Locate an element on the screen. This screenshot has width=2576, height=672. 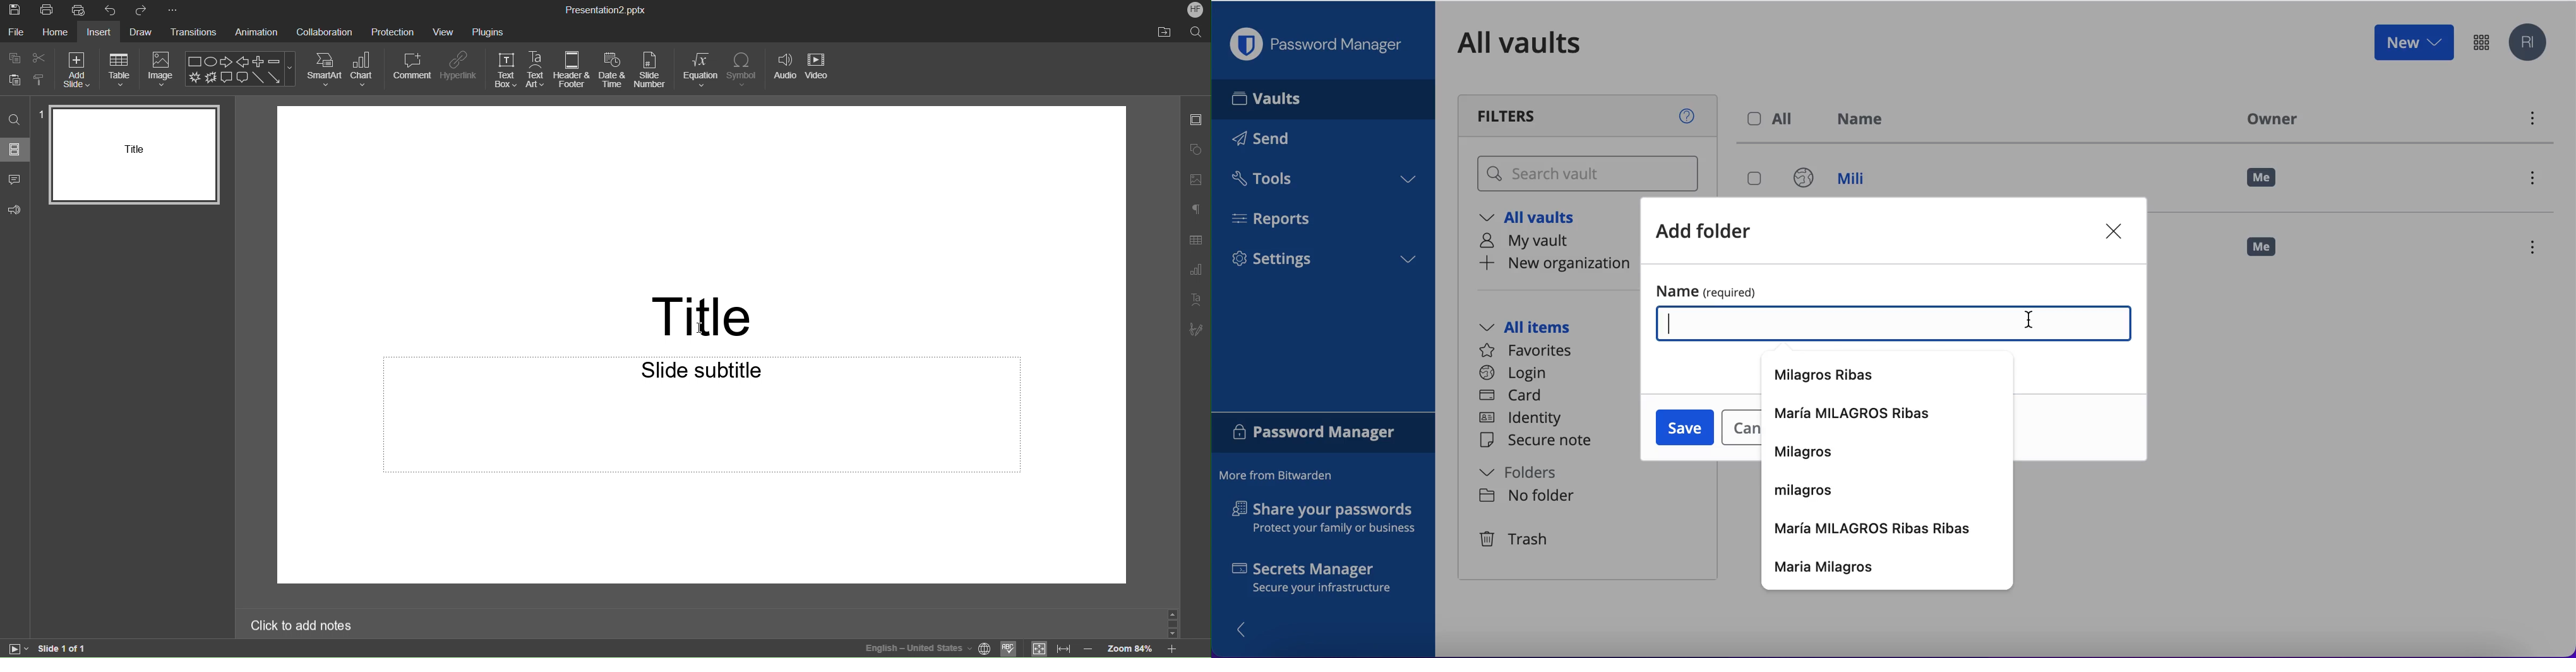
More is located at coordinates (172, 9).